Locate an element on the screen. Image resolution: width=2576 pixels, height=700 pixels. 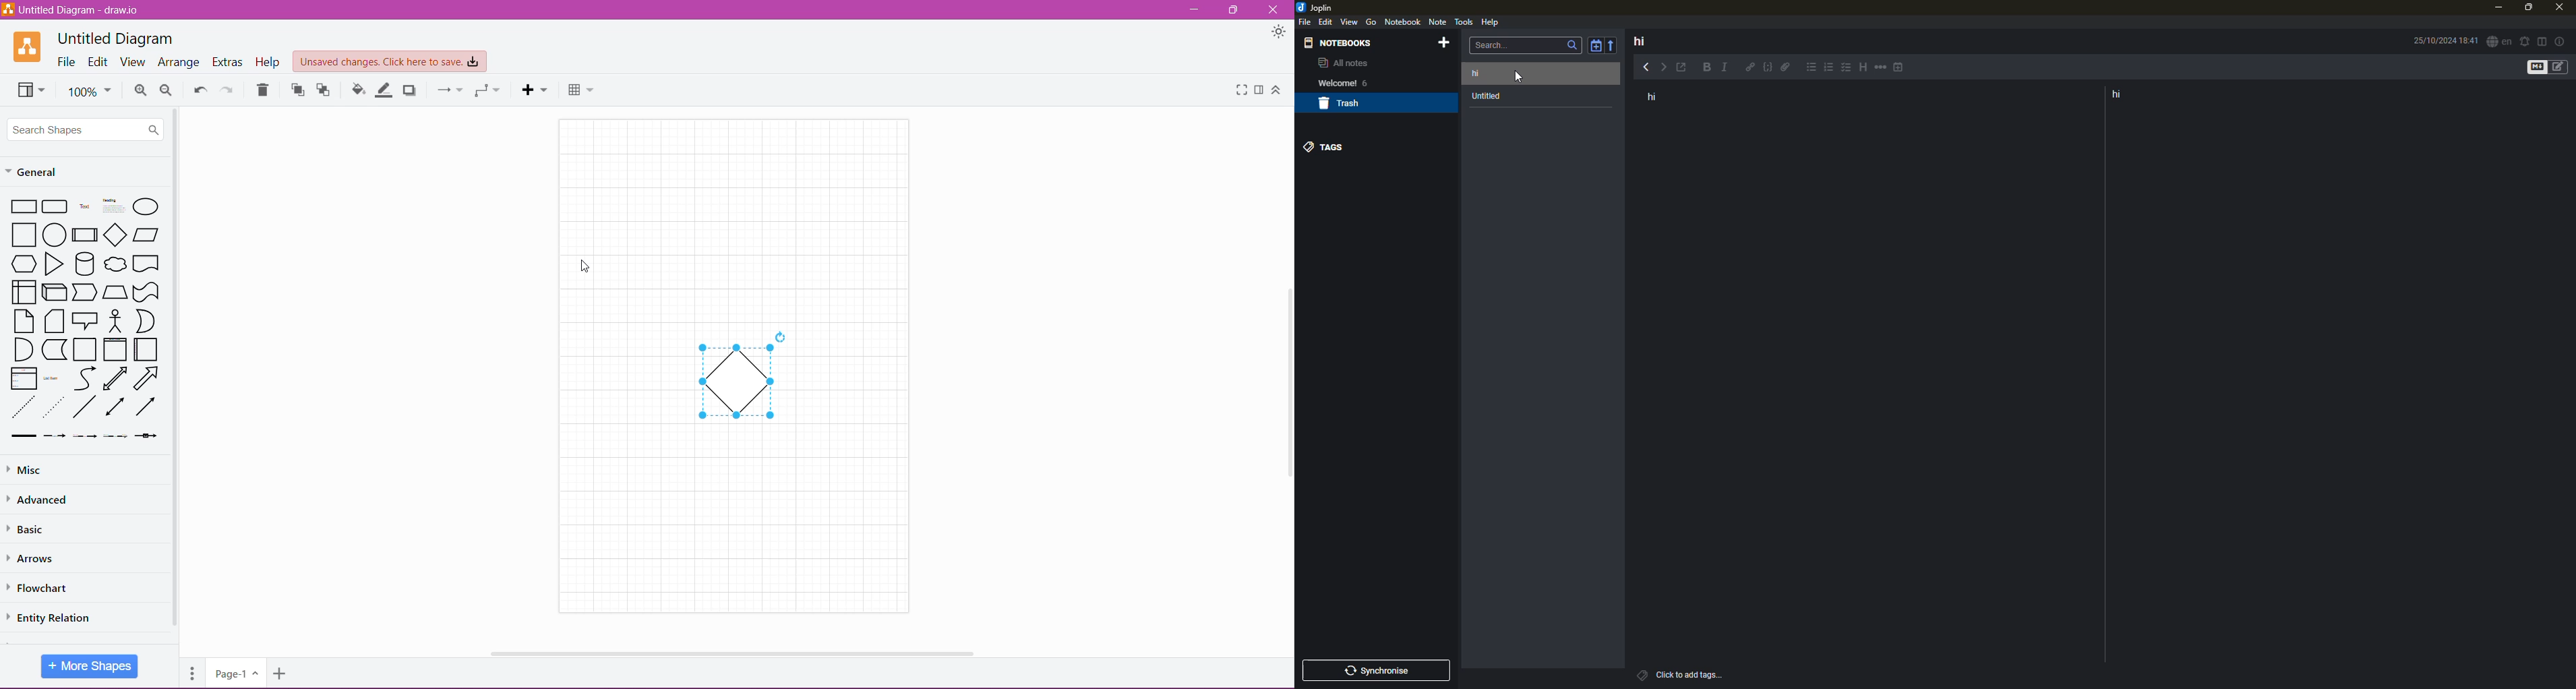
Cursor is located at coordinates (585, 267).